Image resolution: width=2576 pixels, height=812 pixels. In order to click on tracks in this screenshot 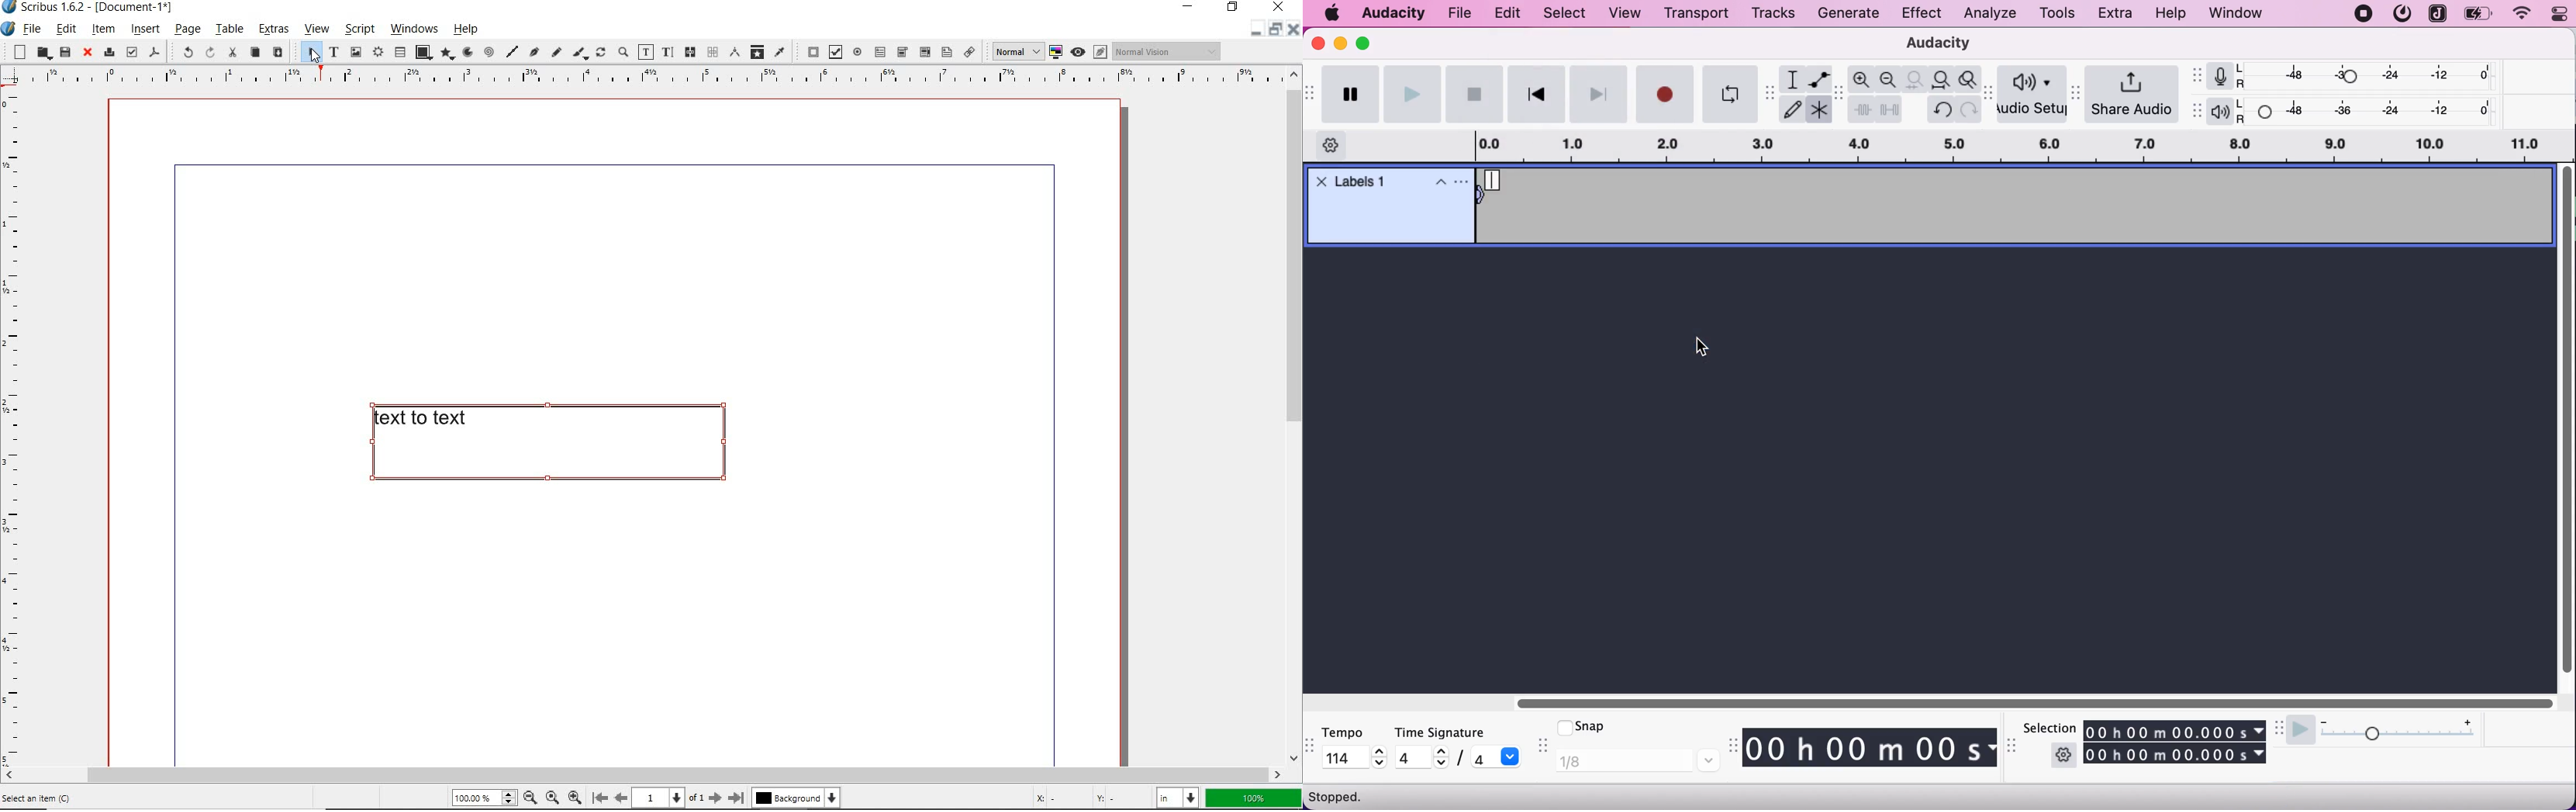, I will do `click(1768, 15)`.